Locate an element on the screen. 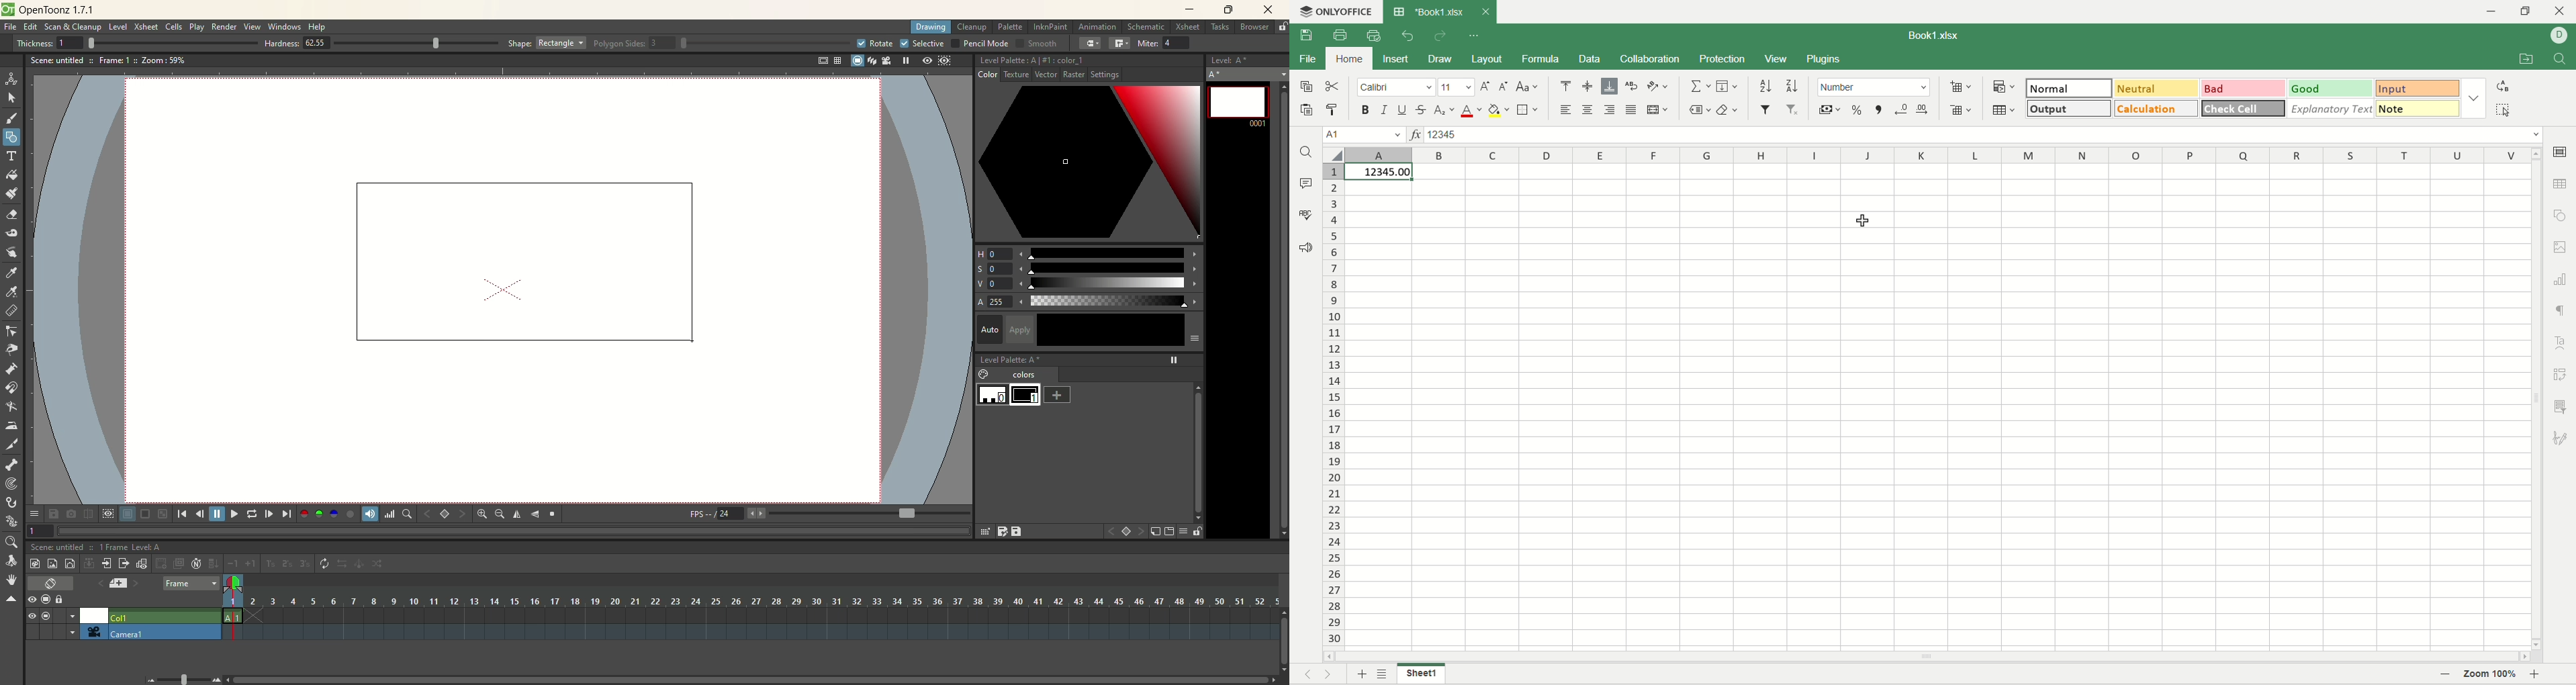 The height and width of the screenshot is (700, 2576). loop is located at coordinates (252, 514).